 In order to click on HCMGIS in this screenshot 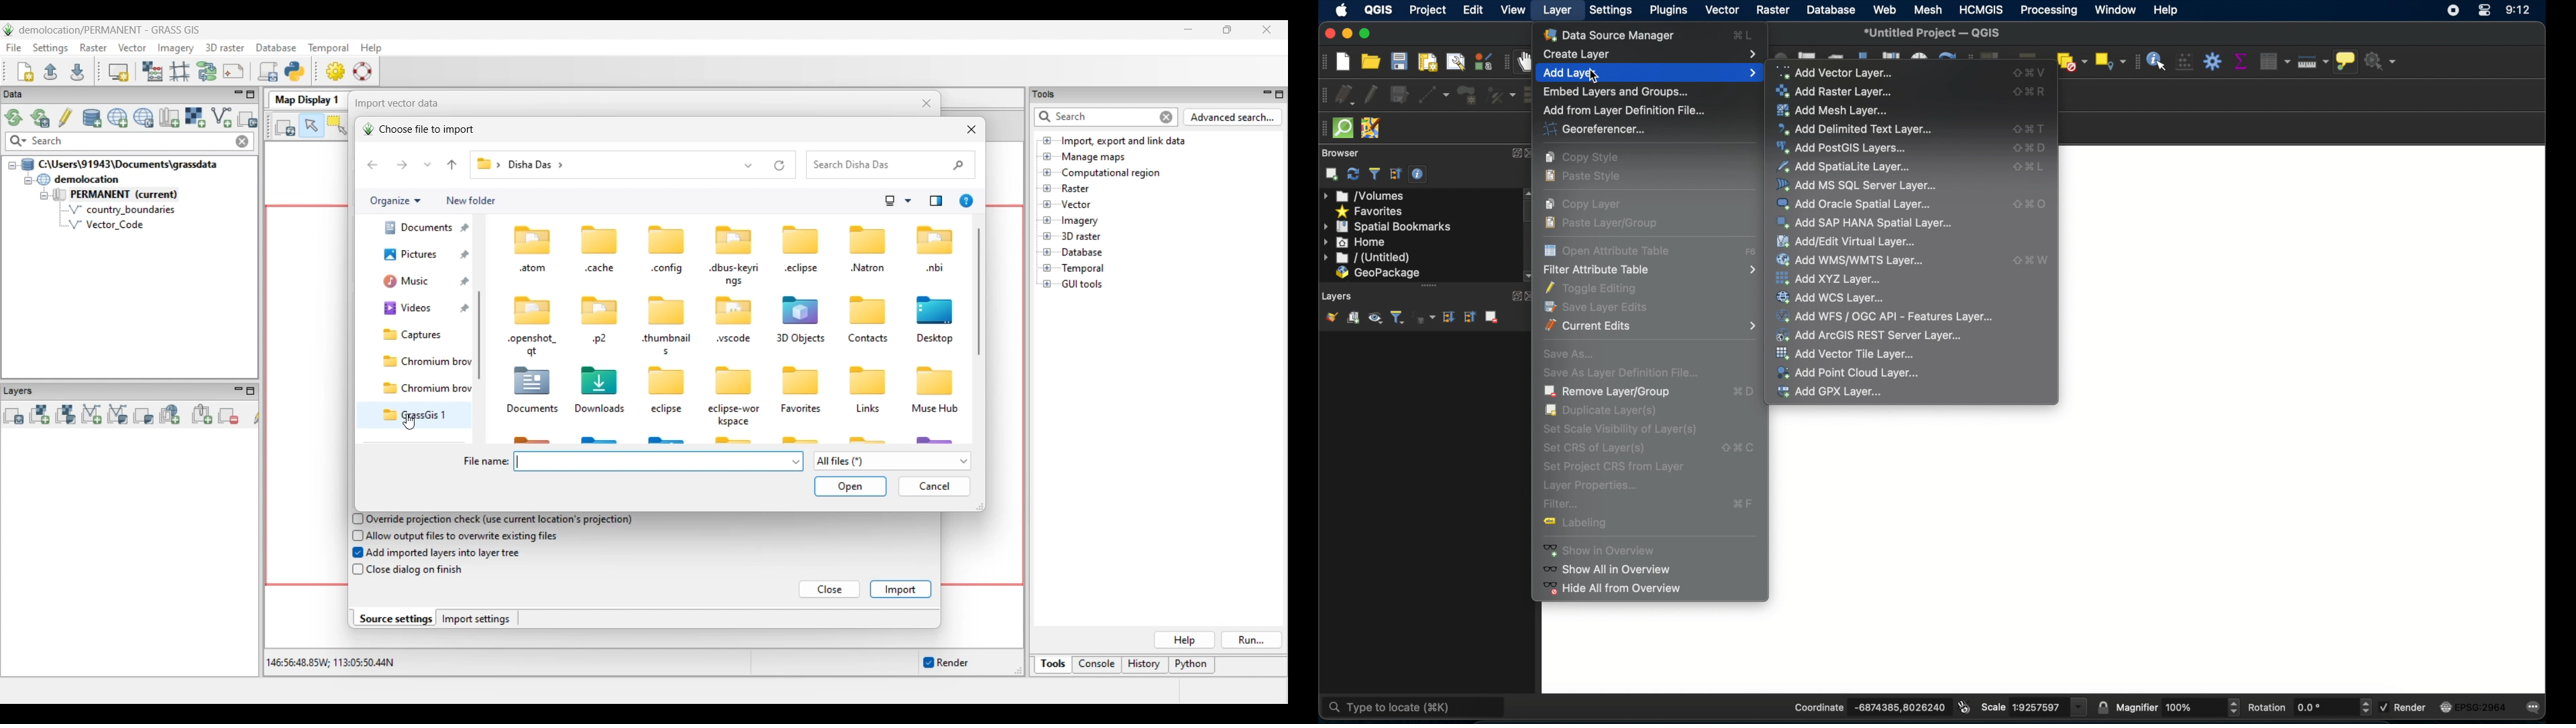, I will do `click(1982, 9)`.